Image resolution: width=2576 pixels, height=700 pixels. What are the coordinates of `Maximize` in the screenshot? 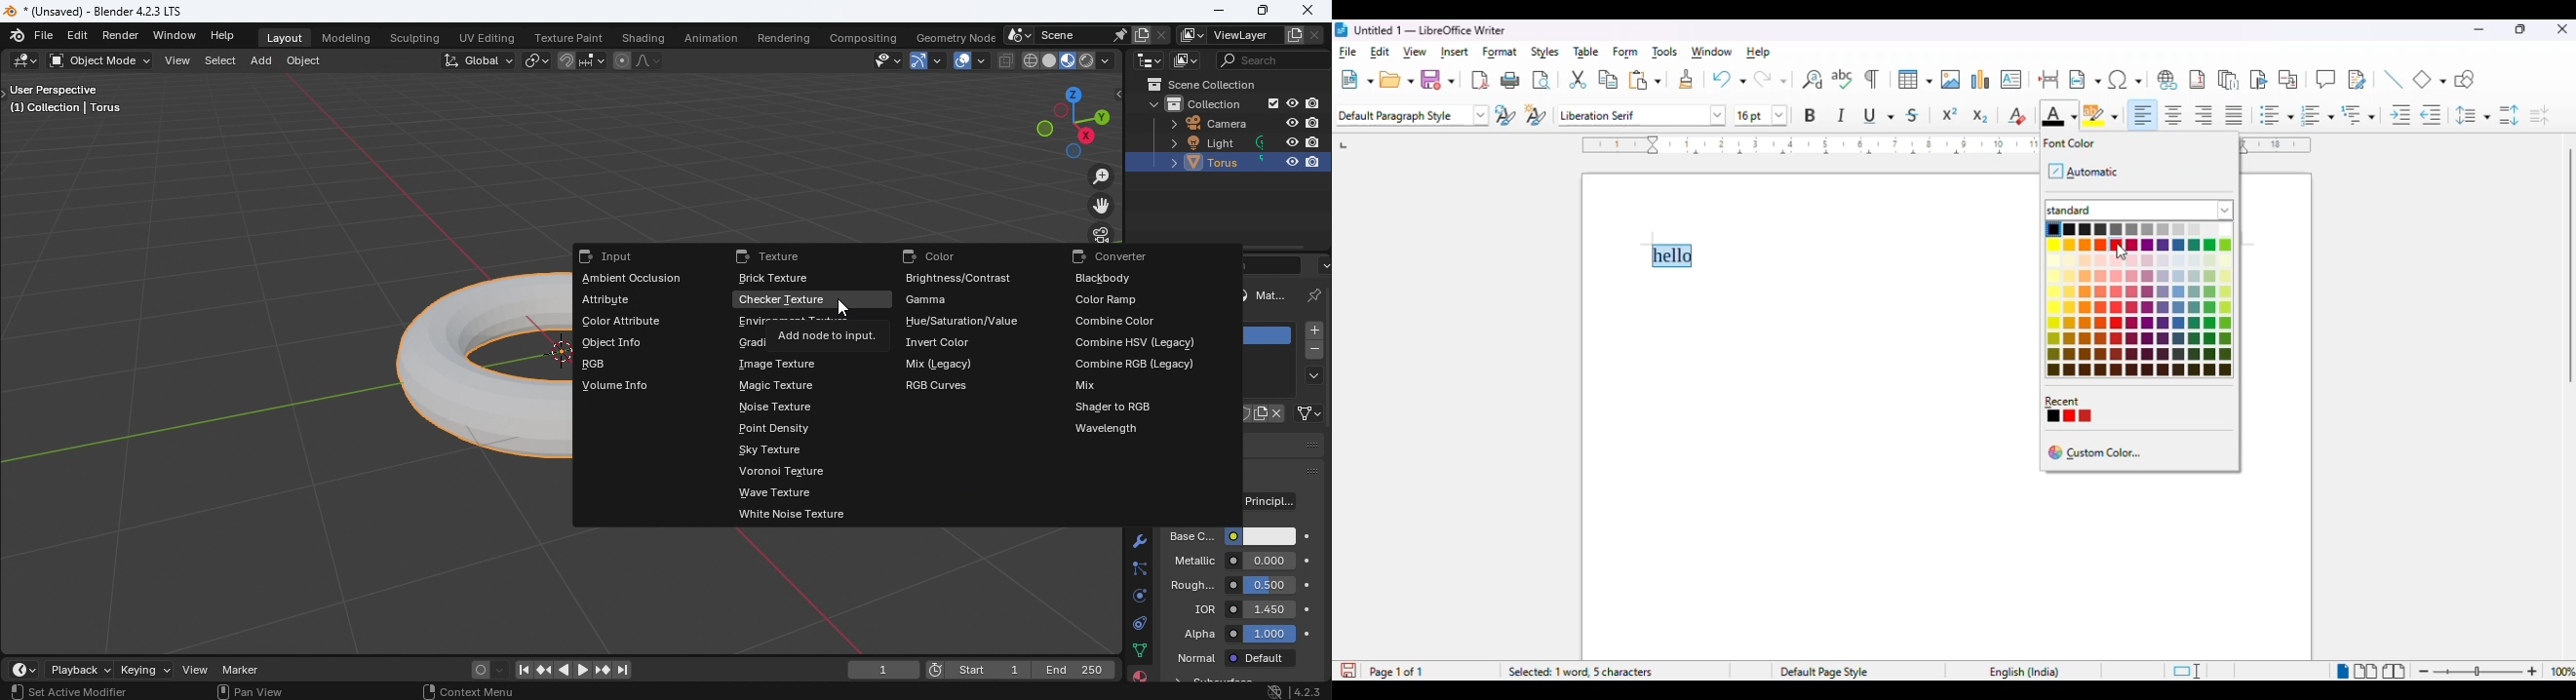 It's located at (1264, 12).